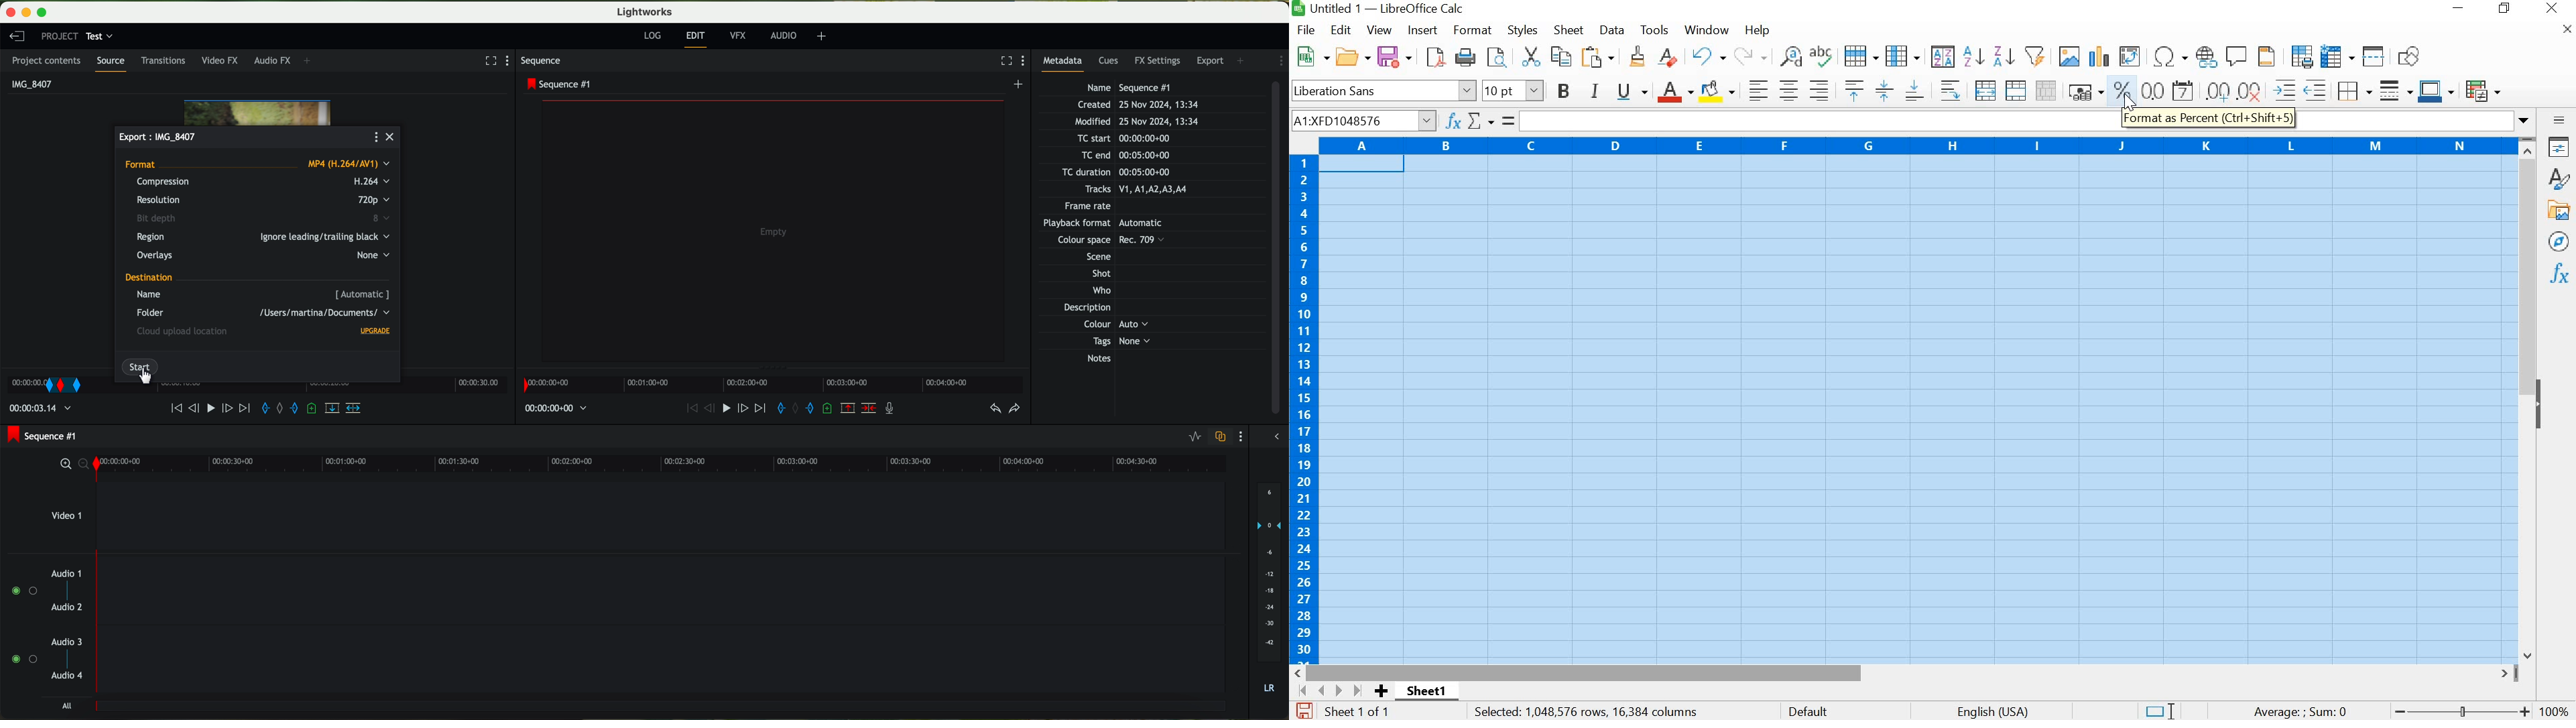  Describe the element at coordinates (662, 466) in the screenshot. I see `timeline` at that location.